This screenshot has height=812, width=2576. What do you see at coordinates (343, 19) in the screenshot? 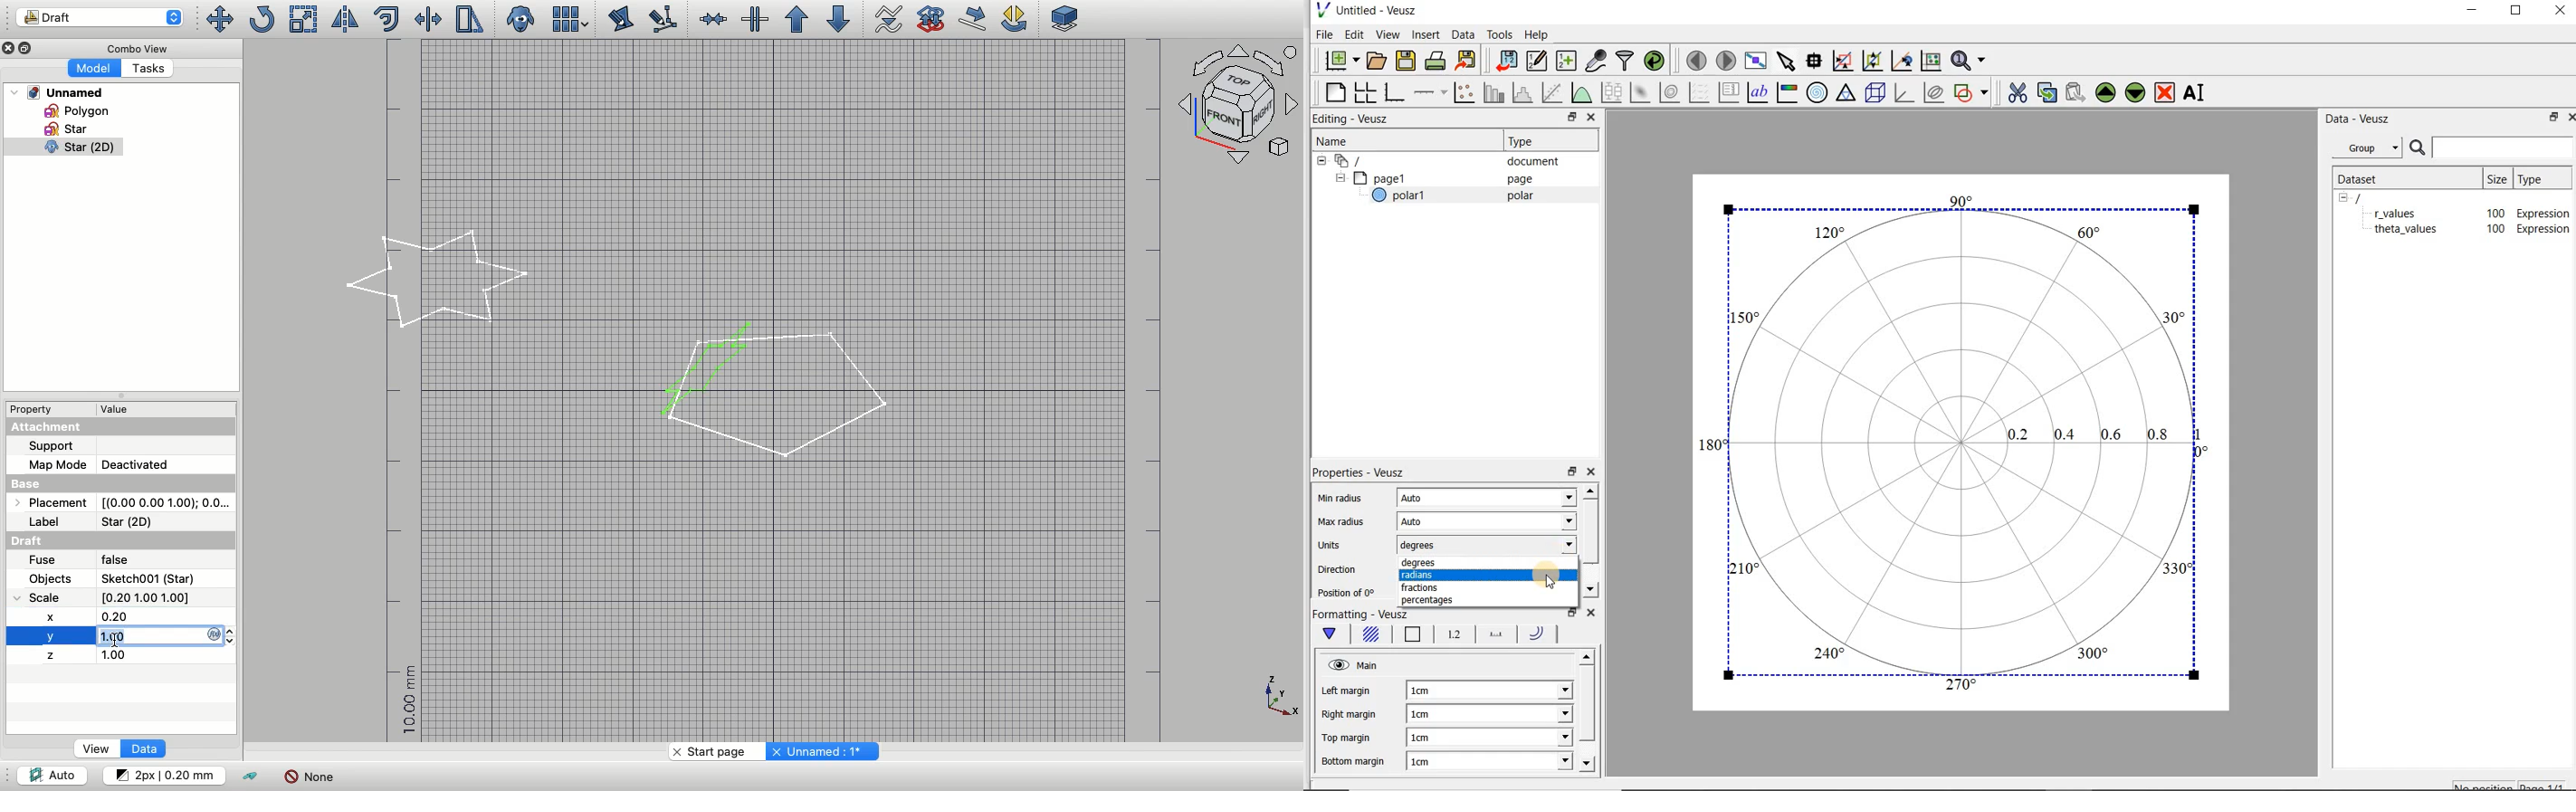
I see `Mirror` at bounding box center [343, 19].